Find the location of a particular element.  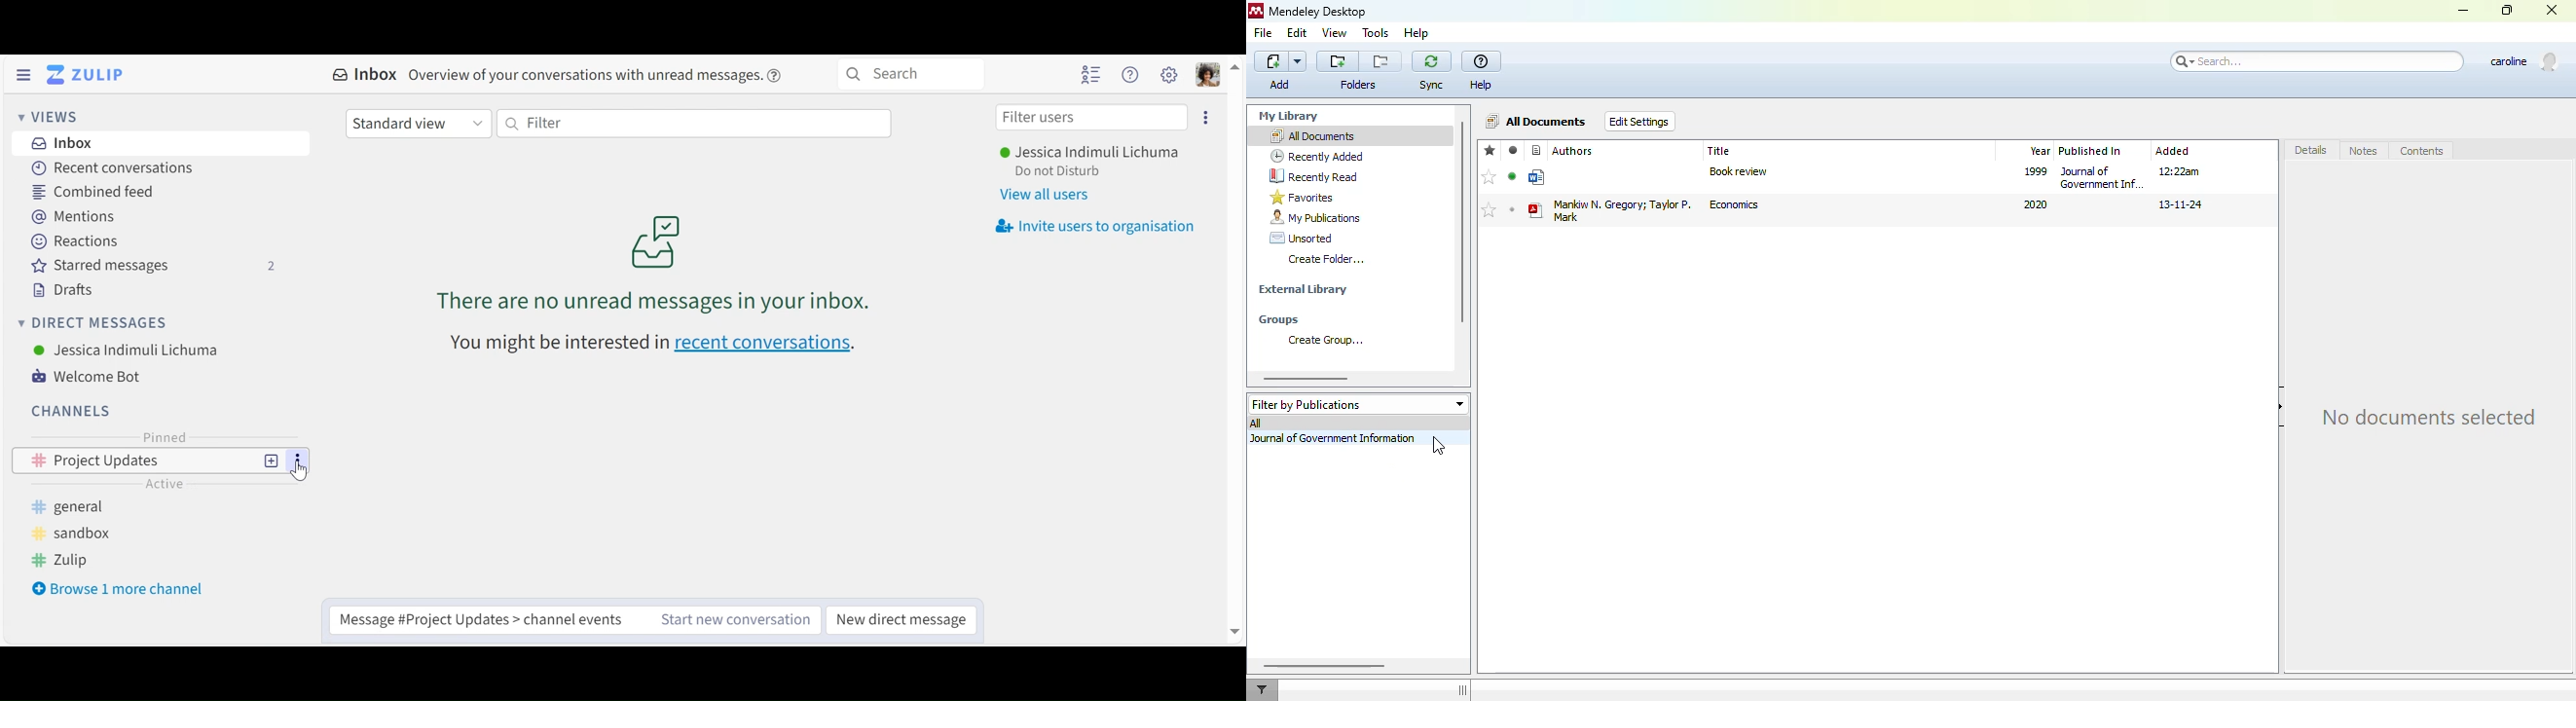

Add user list is located at coordinates (1092, 74).